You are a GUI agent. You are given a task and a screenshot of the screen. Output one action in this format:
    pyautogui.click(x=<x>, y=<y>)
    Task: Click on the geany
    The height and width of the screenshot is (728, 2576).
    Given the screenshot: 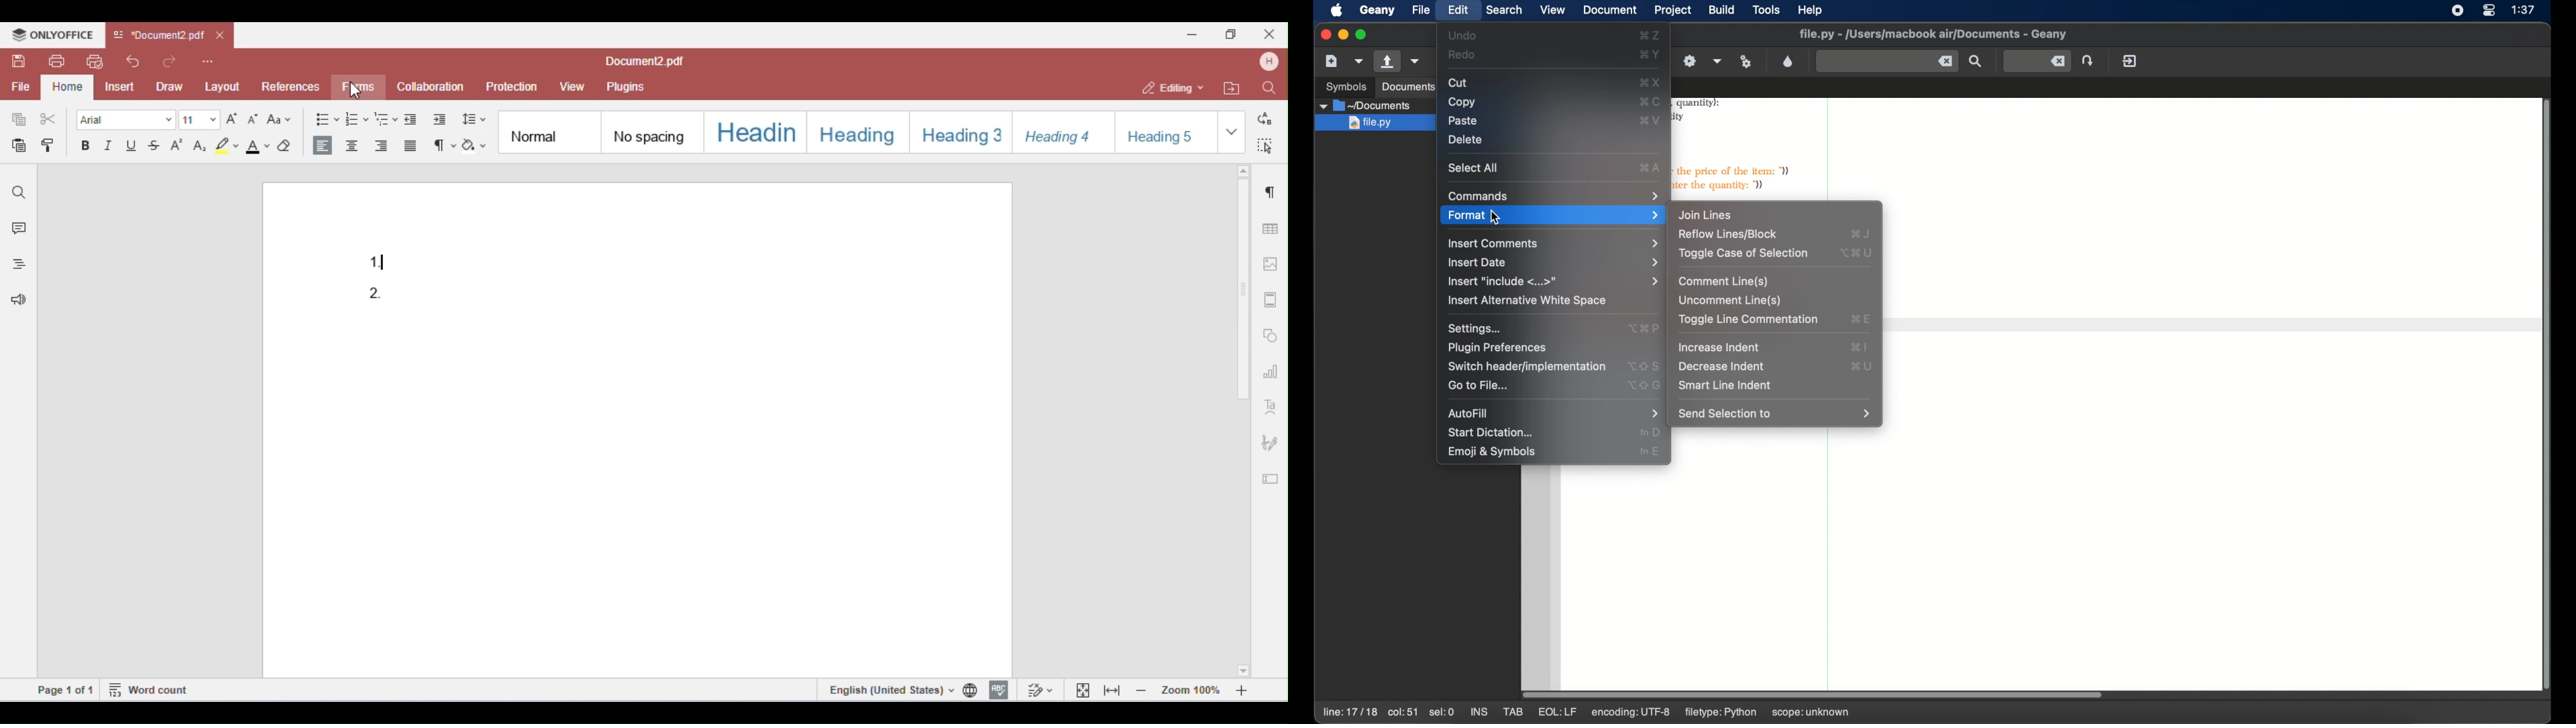 What is the action you would take?
    pyautogui.click(x=1377, y=10)
    